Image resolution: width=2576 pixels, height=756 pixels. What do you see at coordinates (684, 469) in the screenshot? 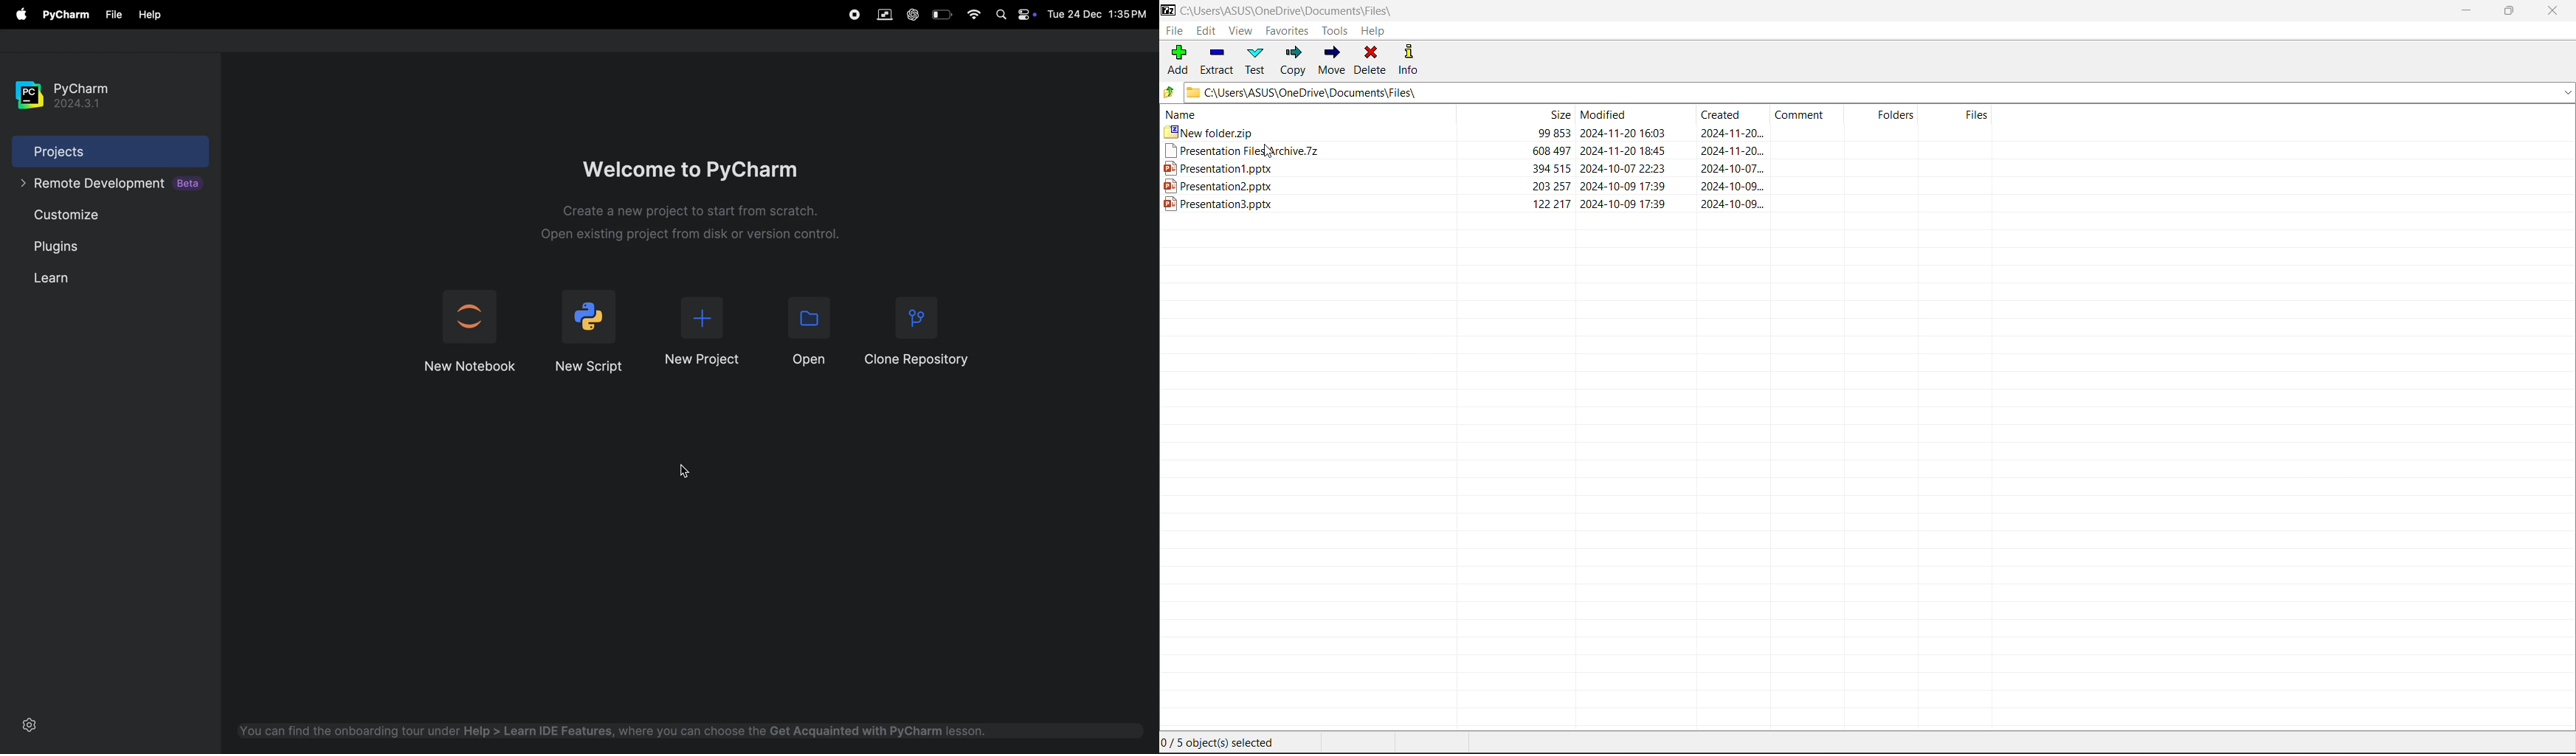
I see `cursor` at bounding box center [684, 469].